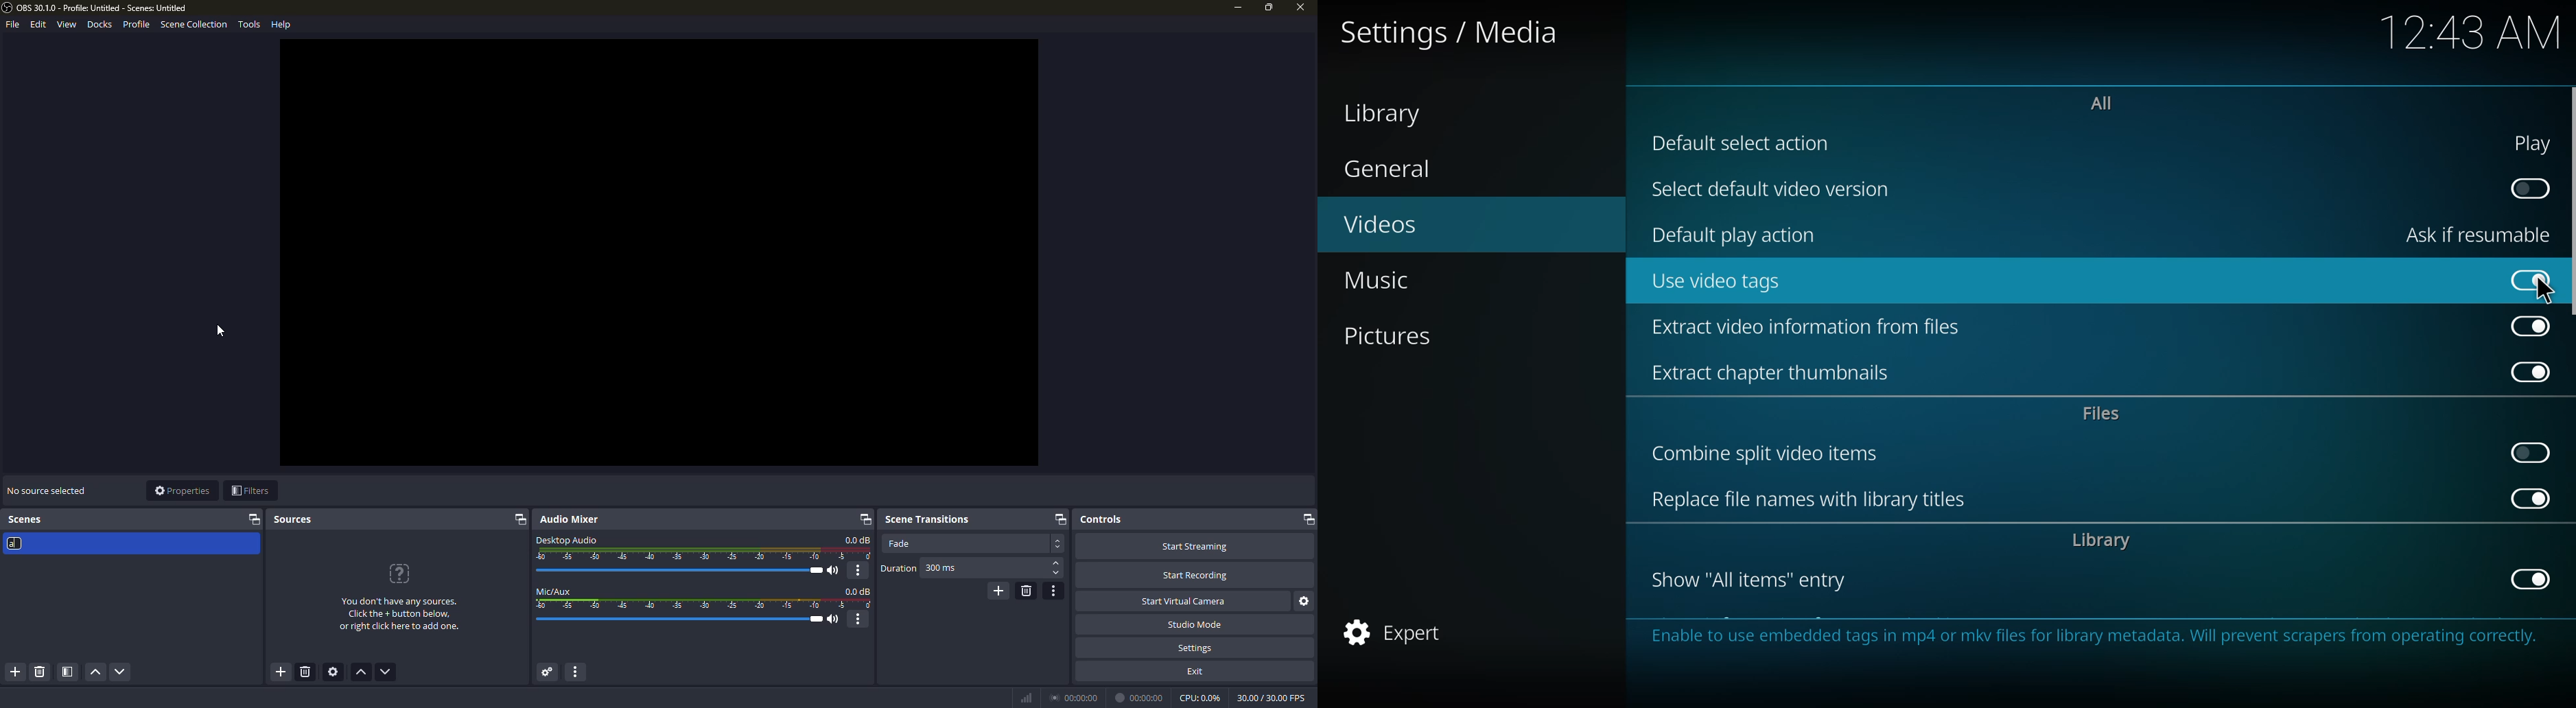 The height and width of the screenshot is (728, 2576). I want to click on mic/aux, so click(554, 591).